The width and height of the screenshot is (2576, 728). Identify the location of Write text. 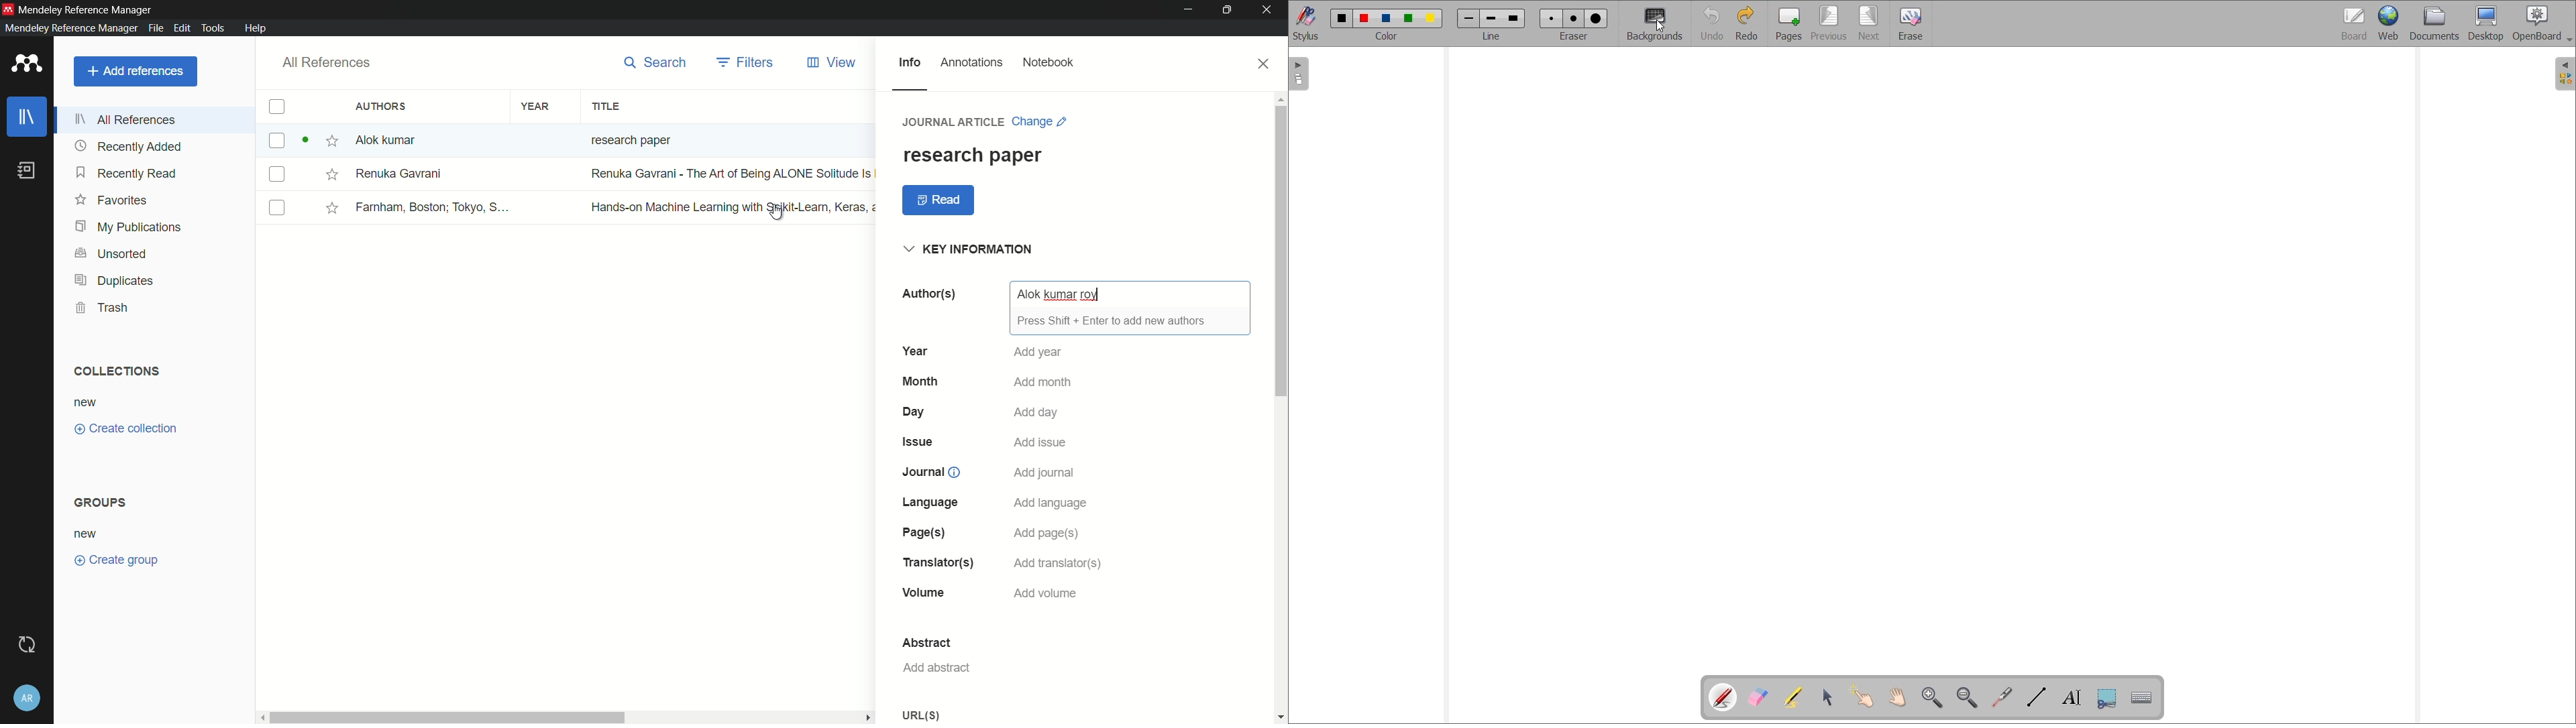
(2072, 699).